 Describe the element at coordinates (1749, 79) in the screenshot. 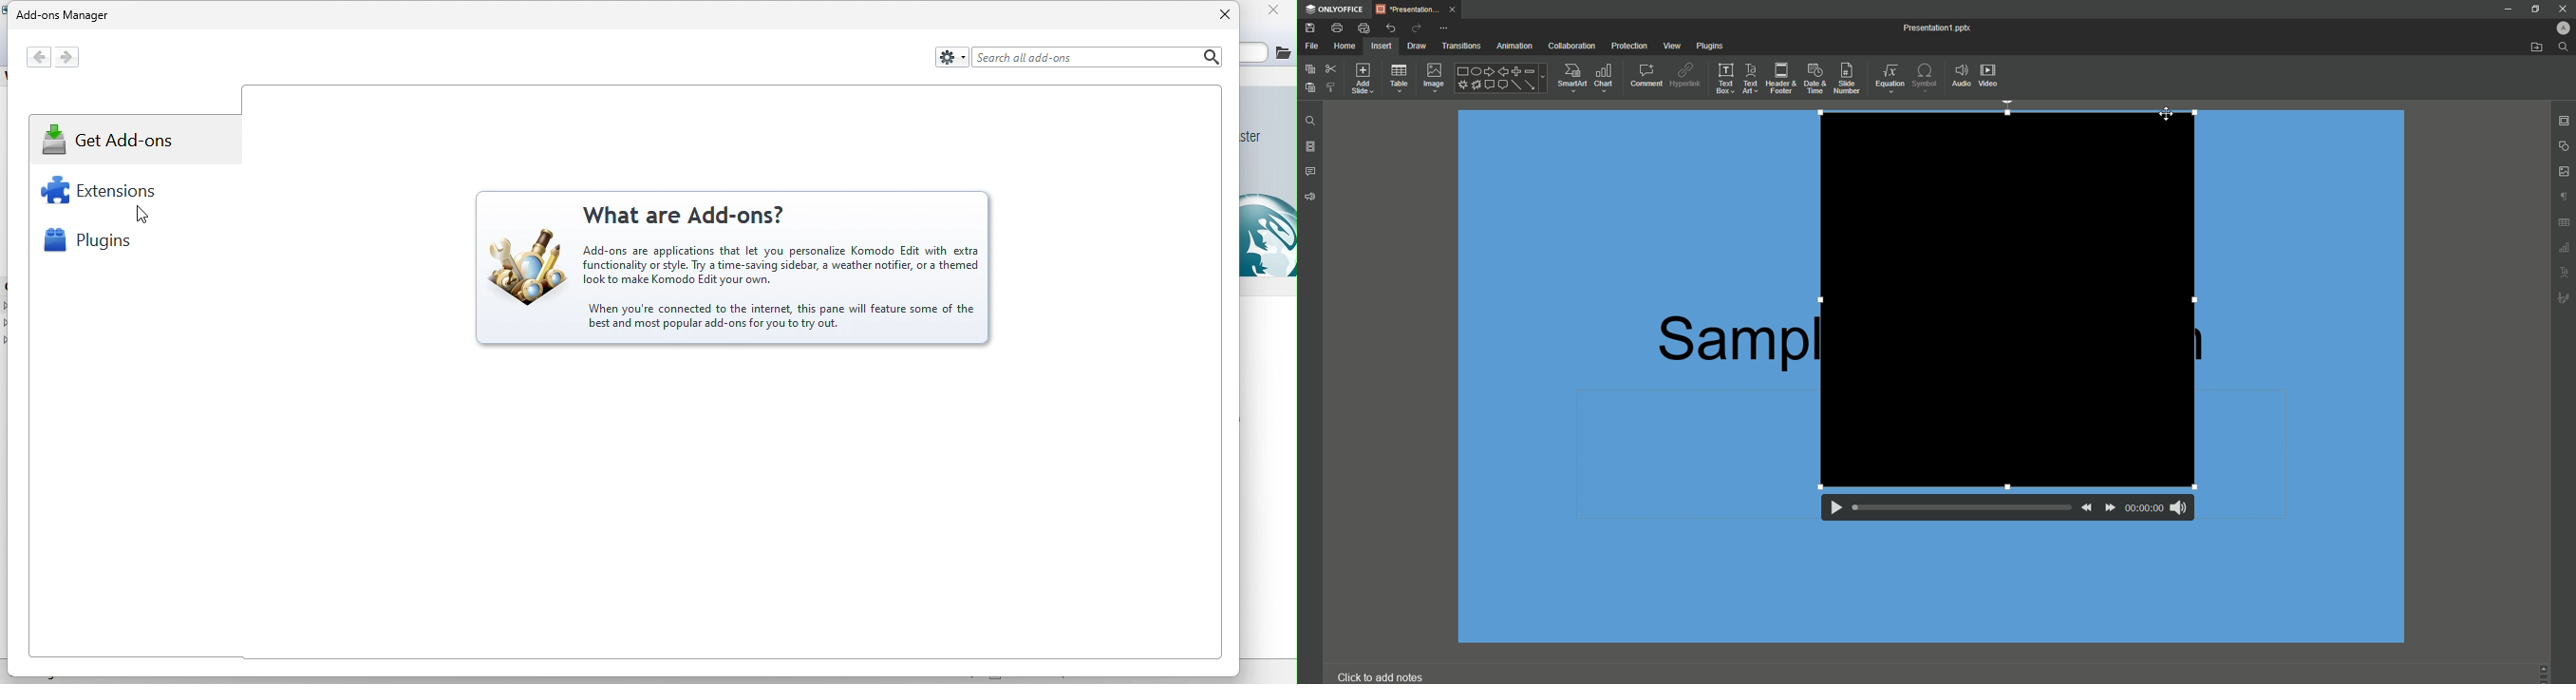

I see `Text Art` at that location.